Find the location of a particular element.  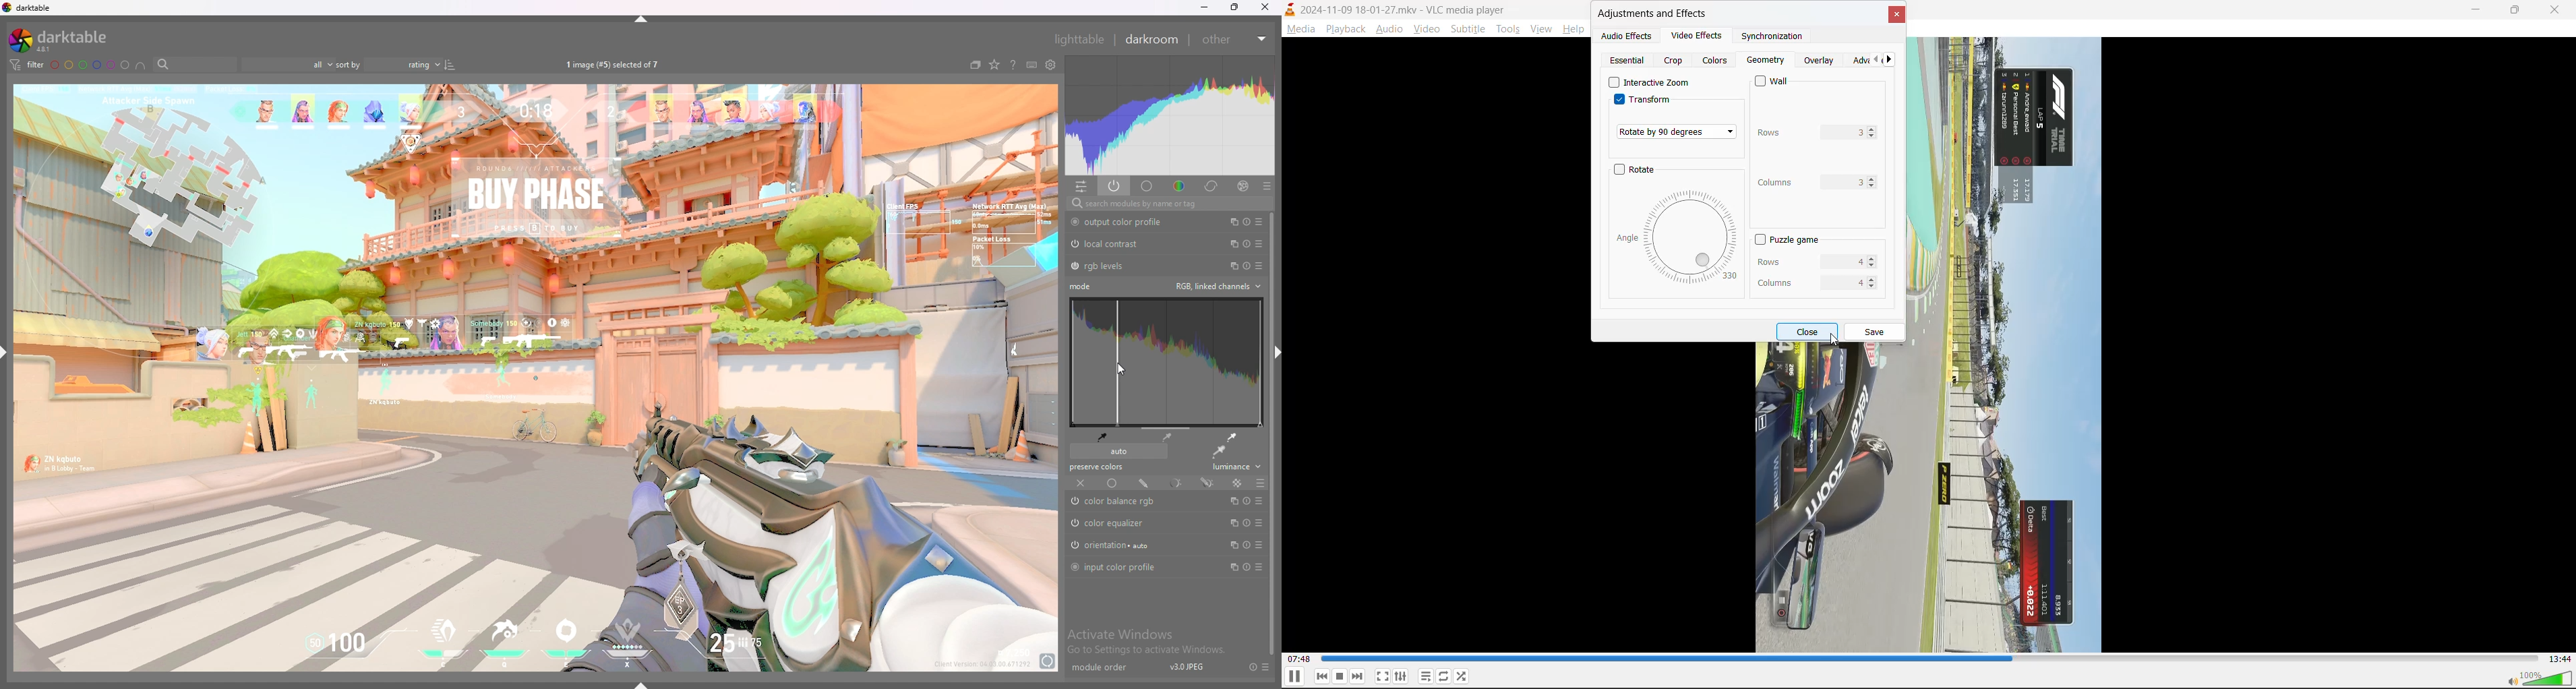

presets is located at coordinates (1267, 186).